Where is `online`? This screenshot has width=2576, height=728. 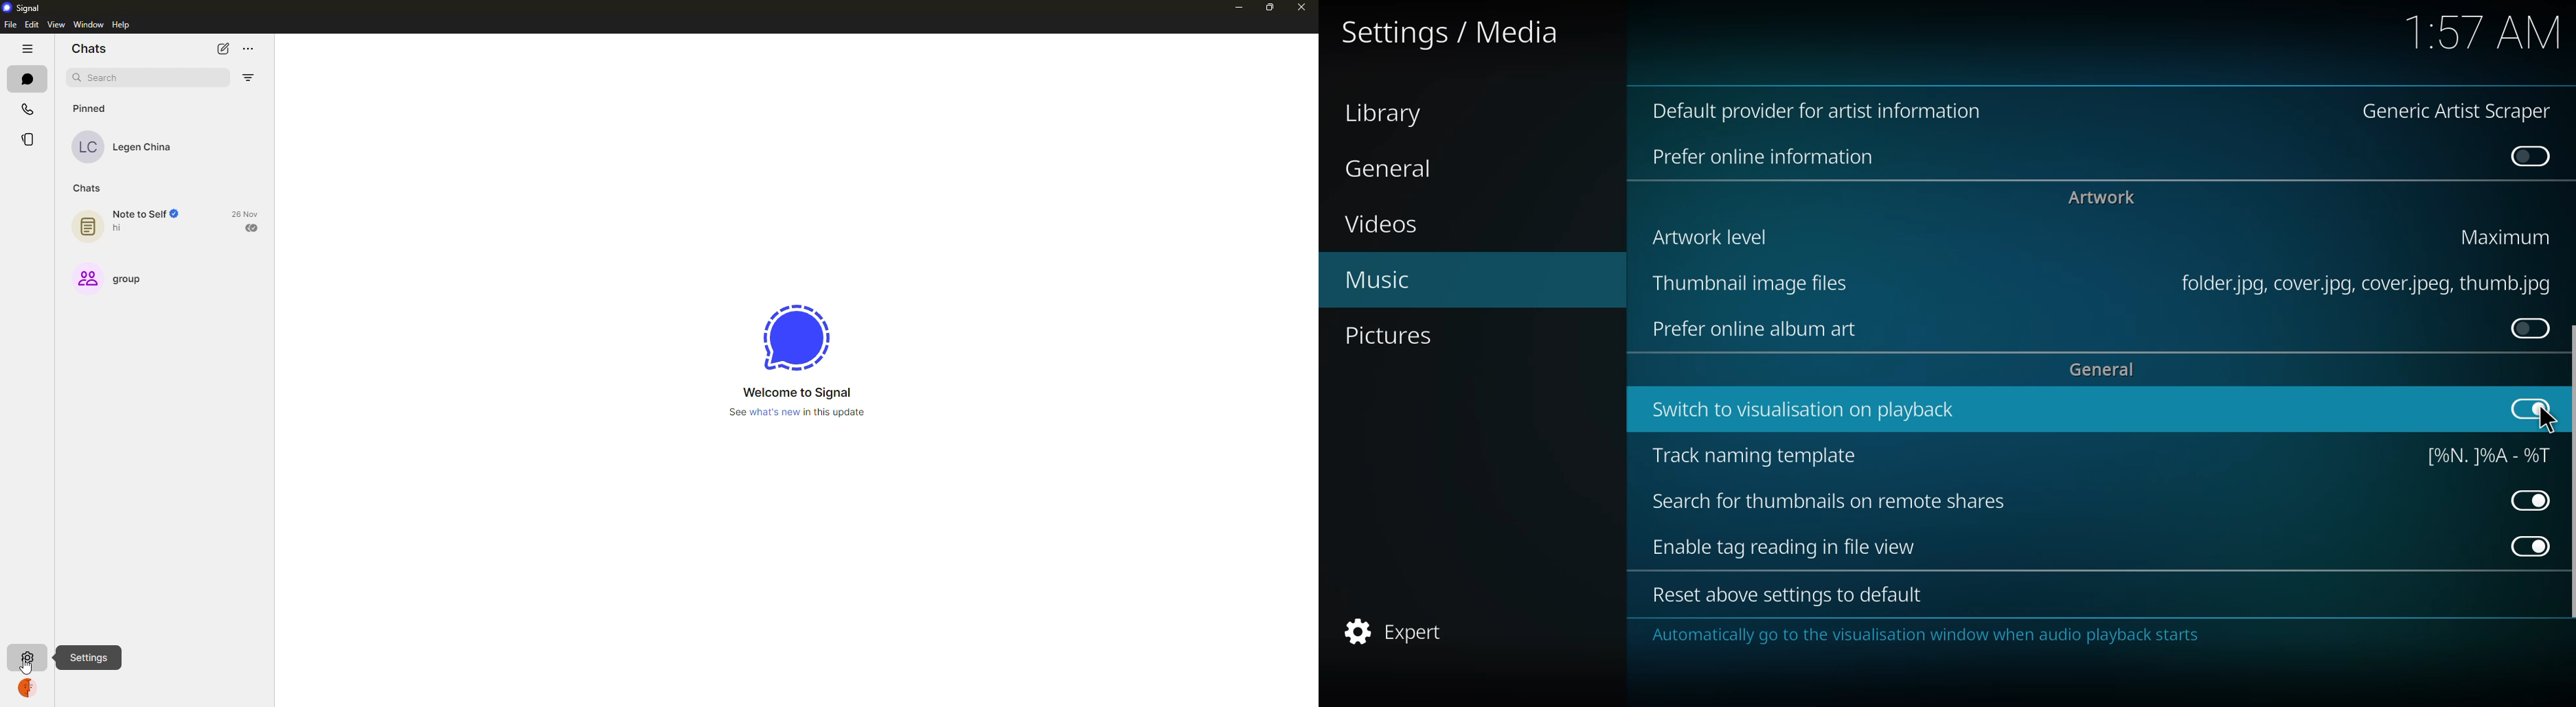 online is located at coordinates (1765, 157).